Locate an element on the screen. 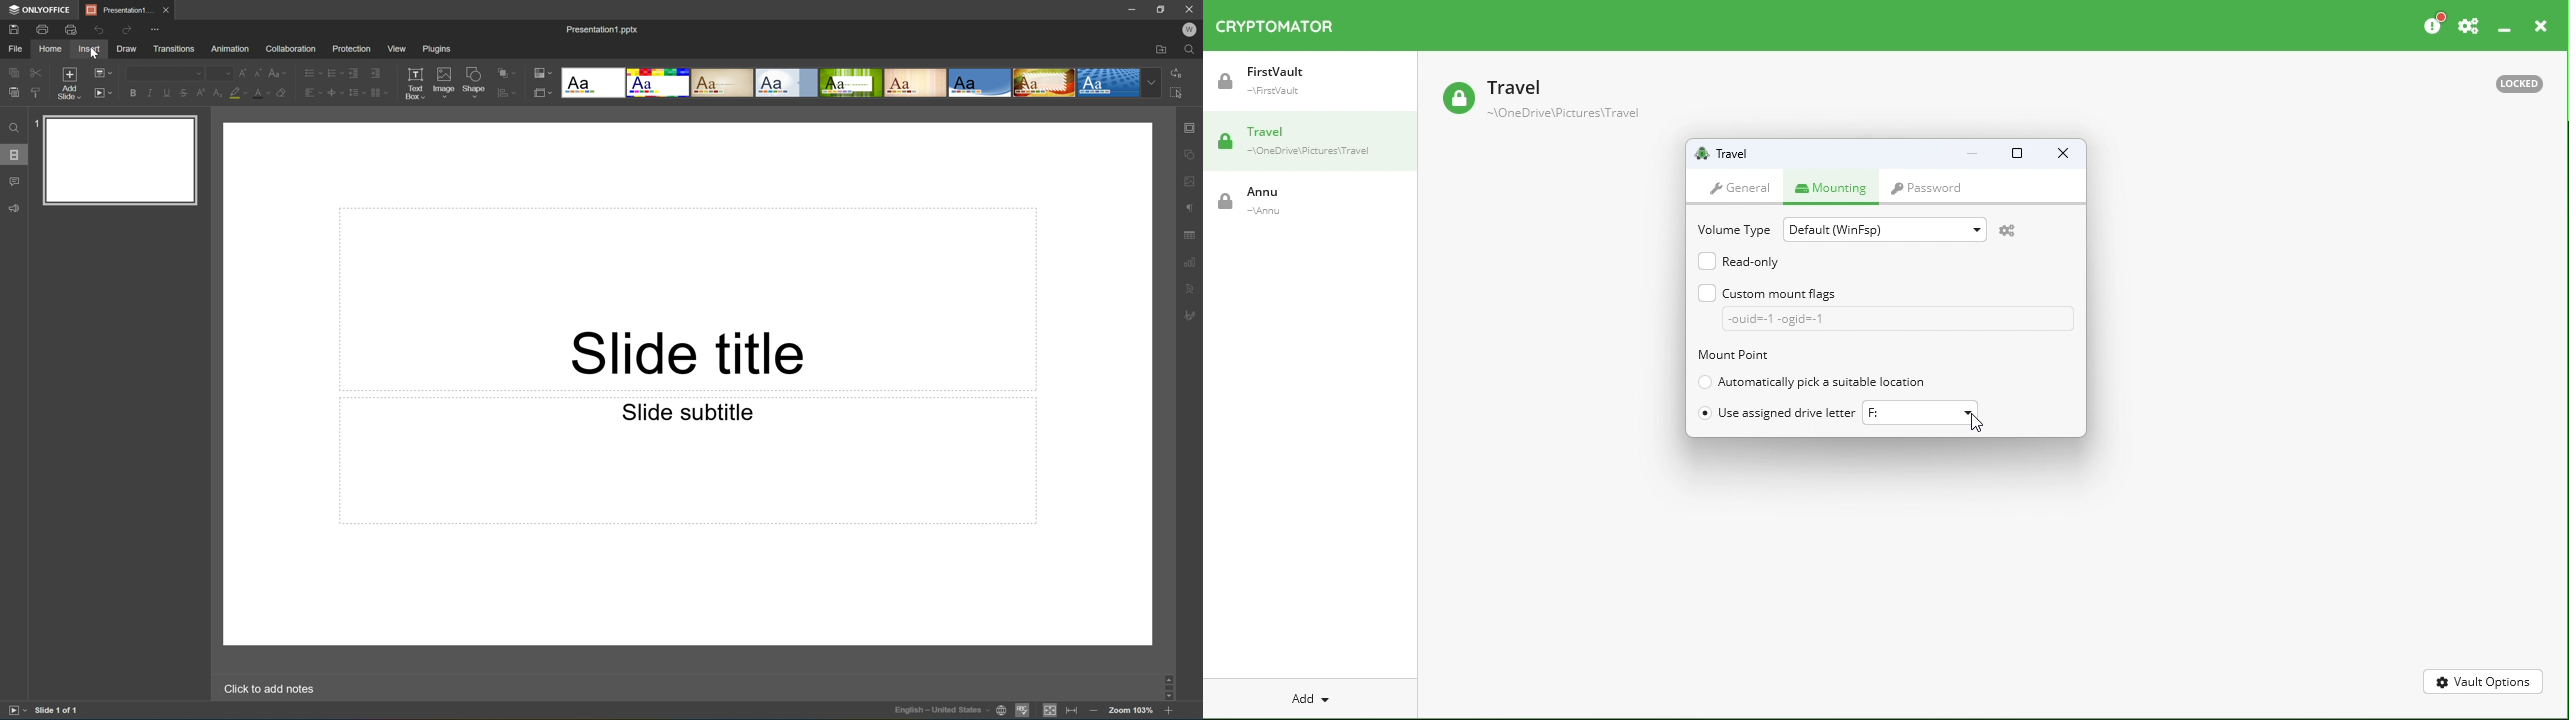 The height and width of the screenshot is (728, 2576). Click to add notes is located at coordinates (272, 689).